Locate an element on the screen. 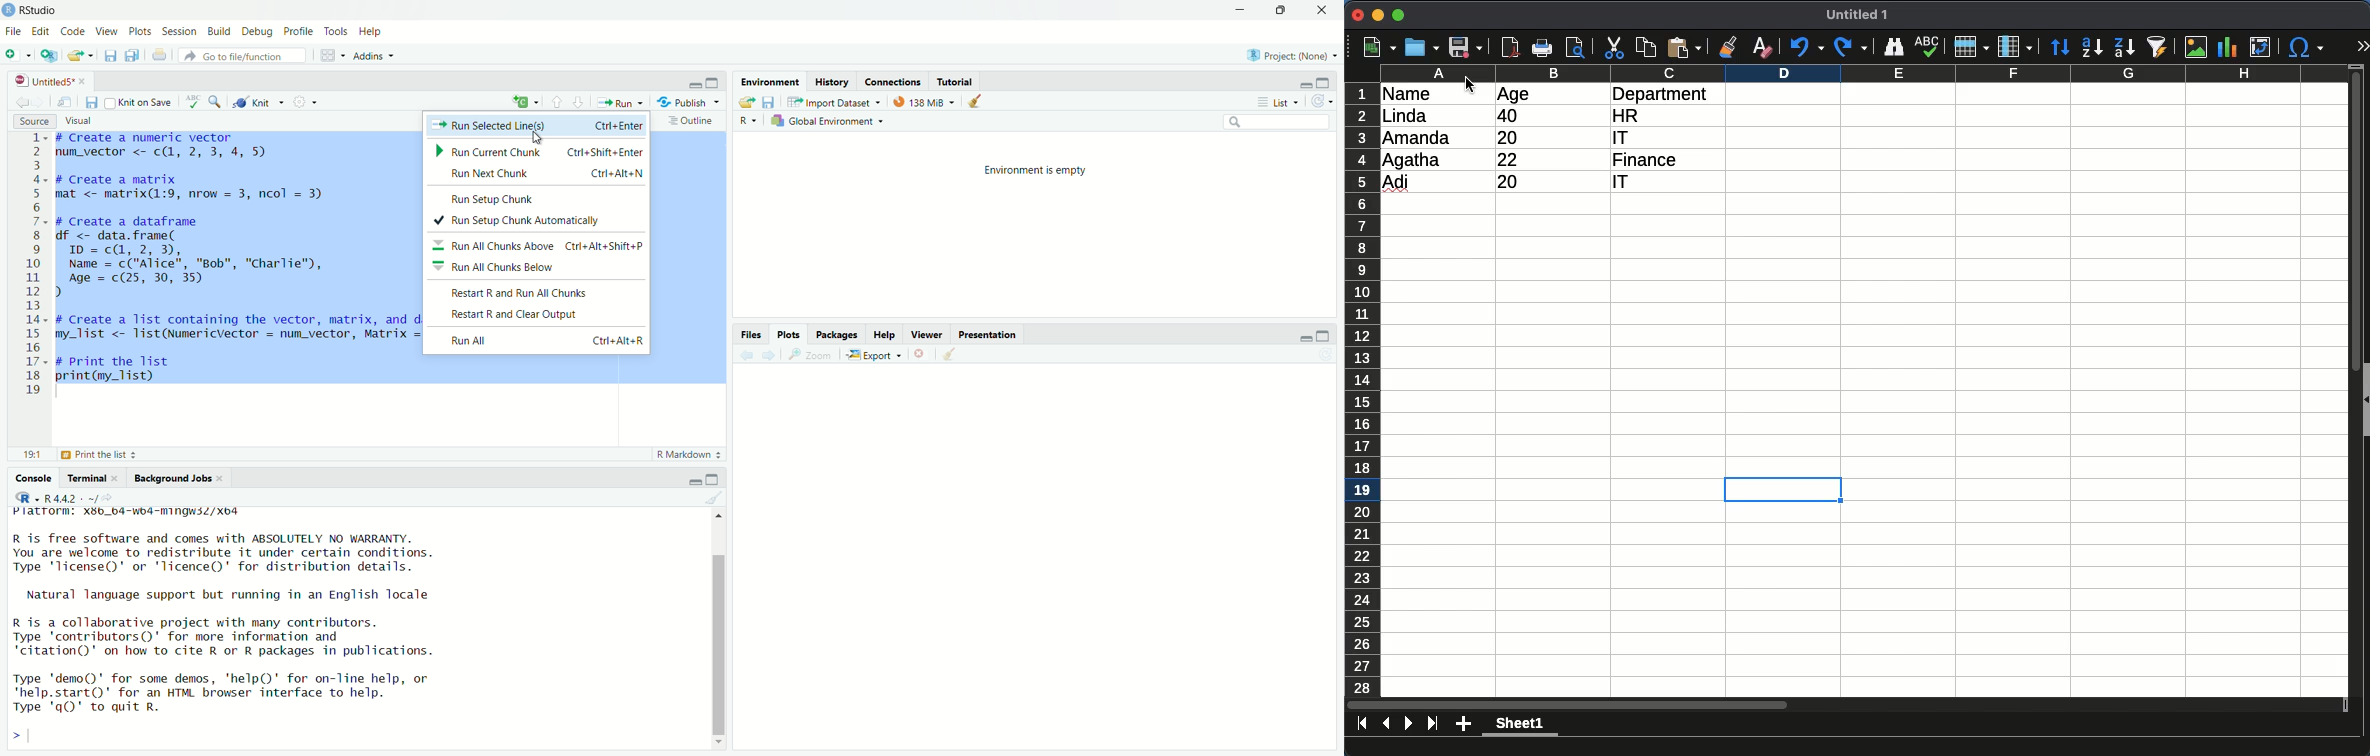 The height and width of the screenshot is (756, 2380). maximise is located at coordinates (1279, 10).